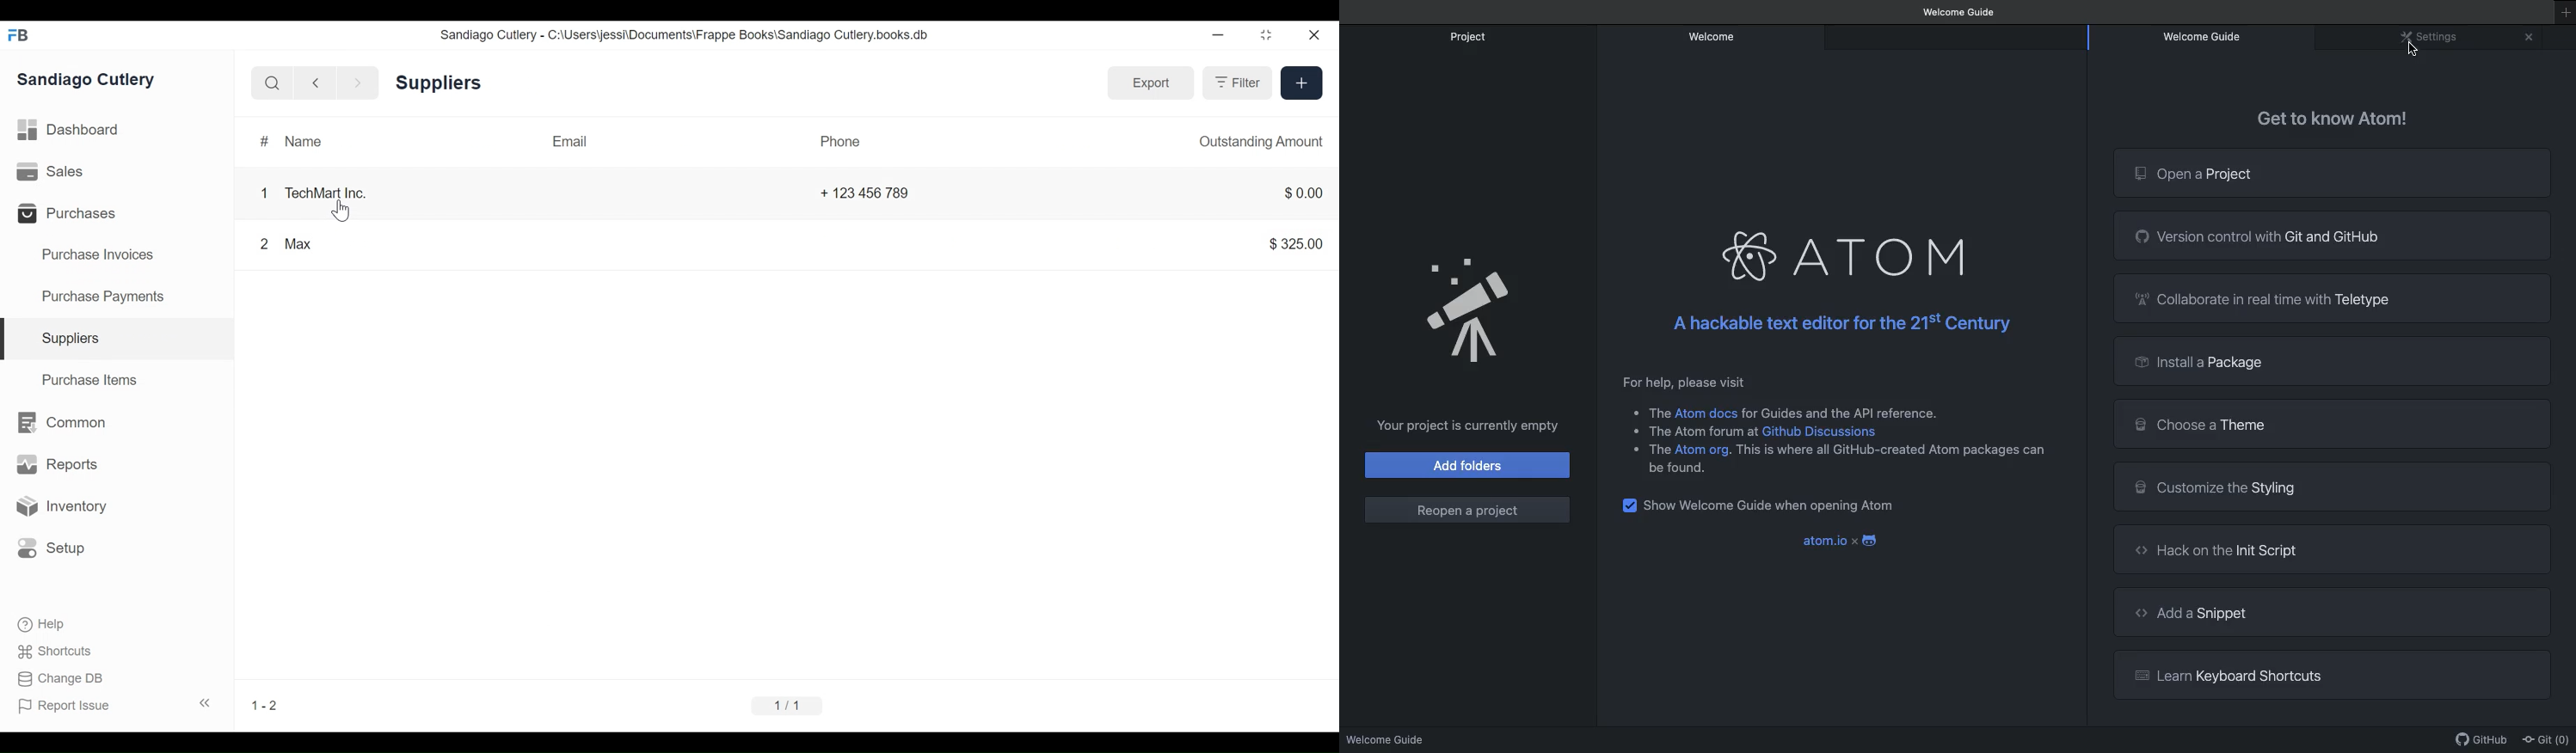 Image resolution: width=2576 pixels, height=756 pixels. I want to click on +123 456 789, so click(876, 192).